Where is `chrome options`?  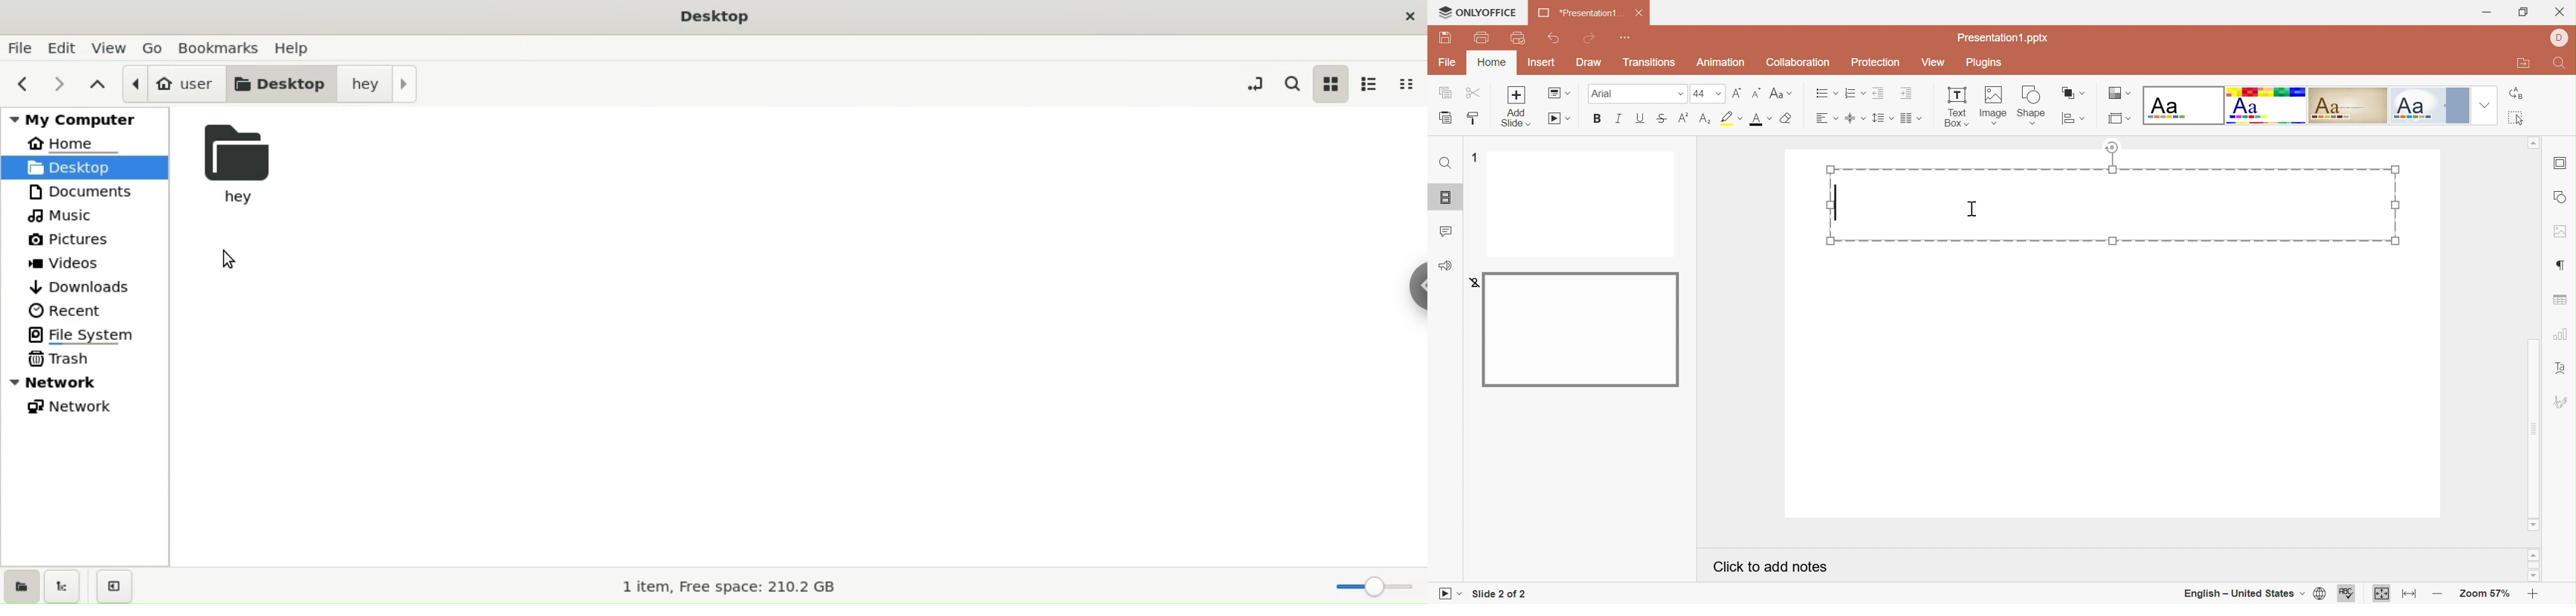 chrome options is located at coordinates (1409, 281).